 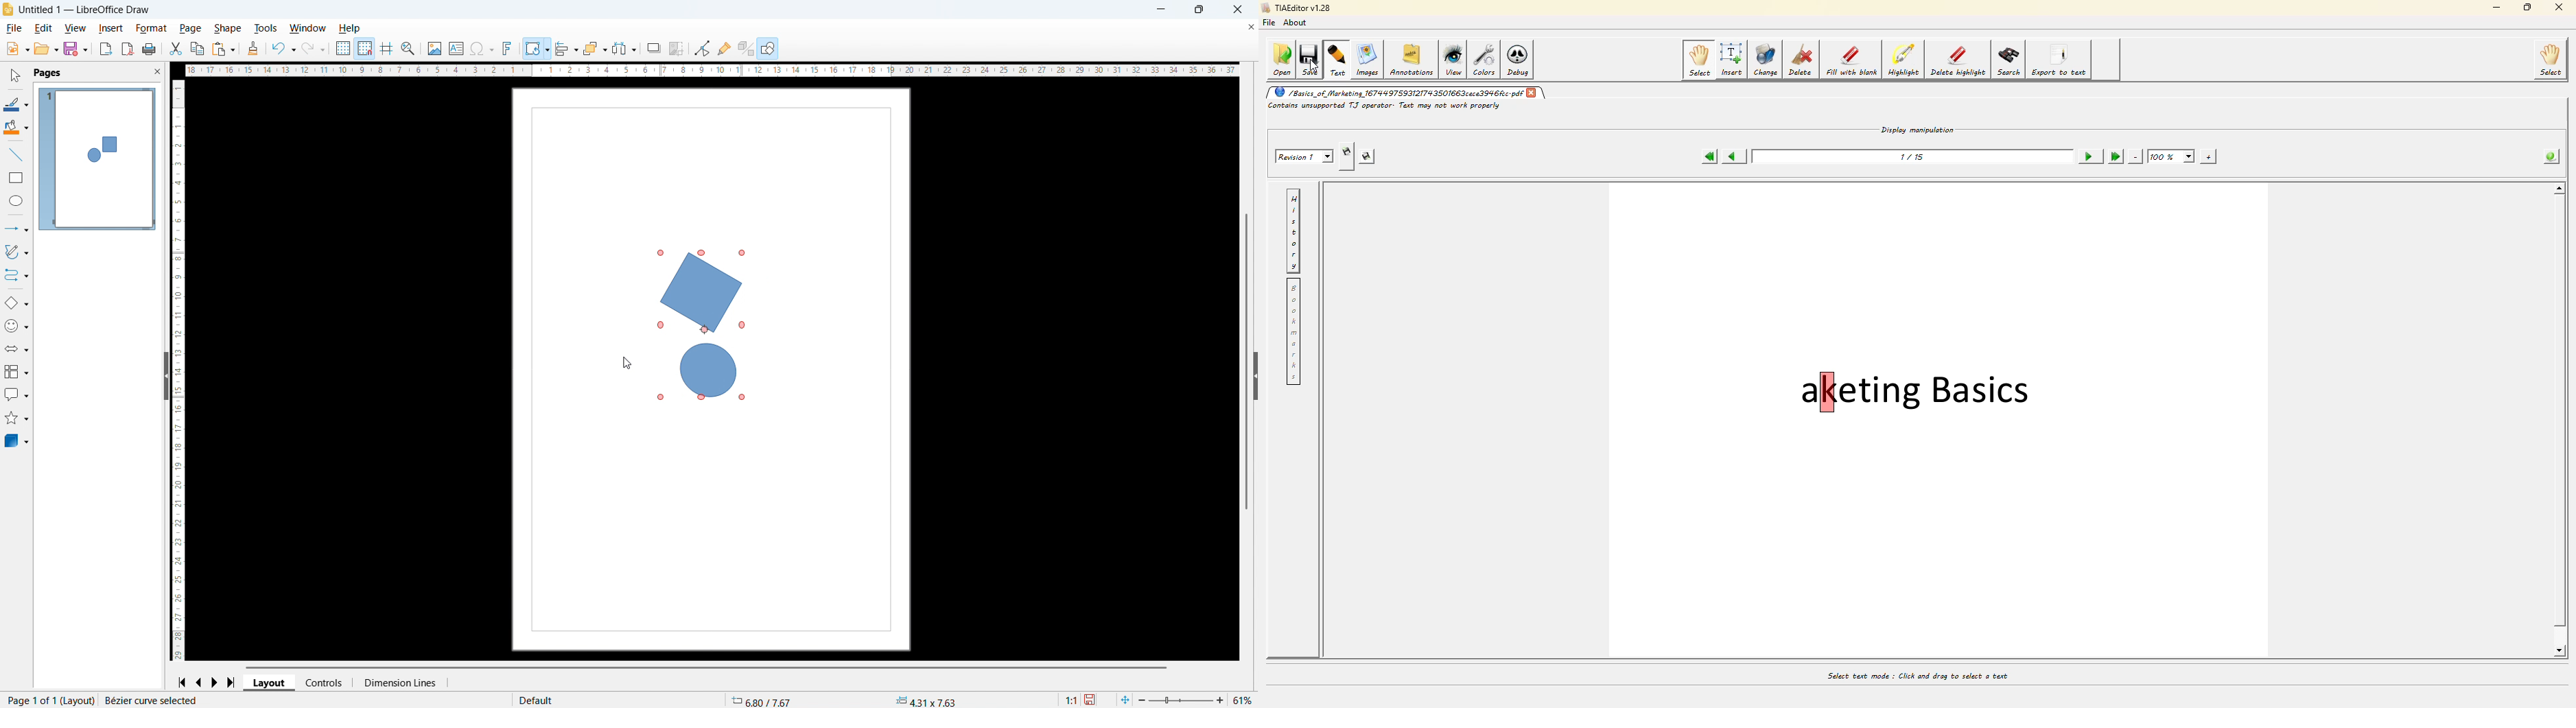 What do you see at coordinates (266, 28) in the screenshot?
I see `Tools ` at bounding box center [266, 28].